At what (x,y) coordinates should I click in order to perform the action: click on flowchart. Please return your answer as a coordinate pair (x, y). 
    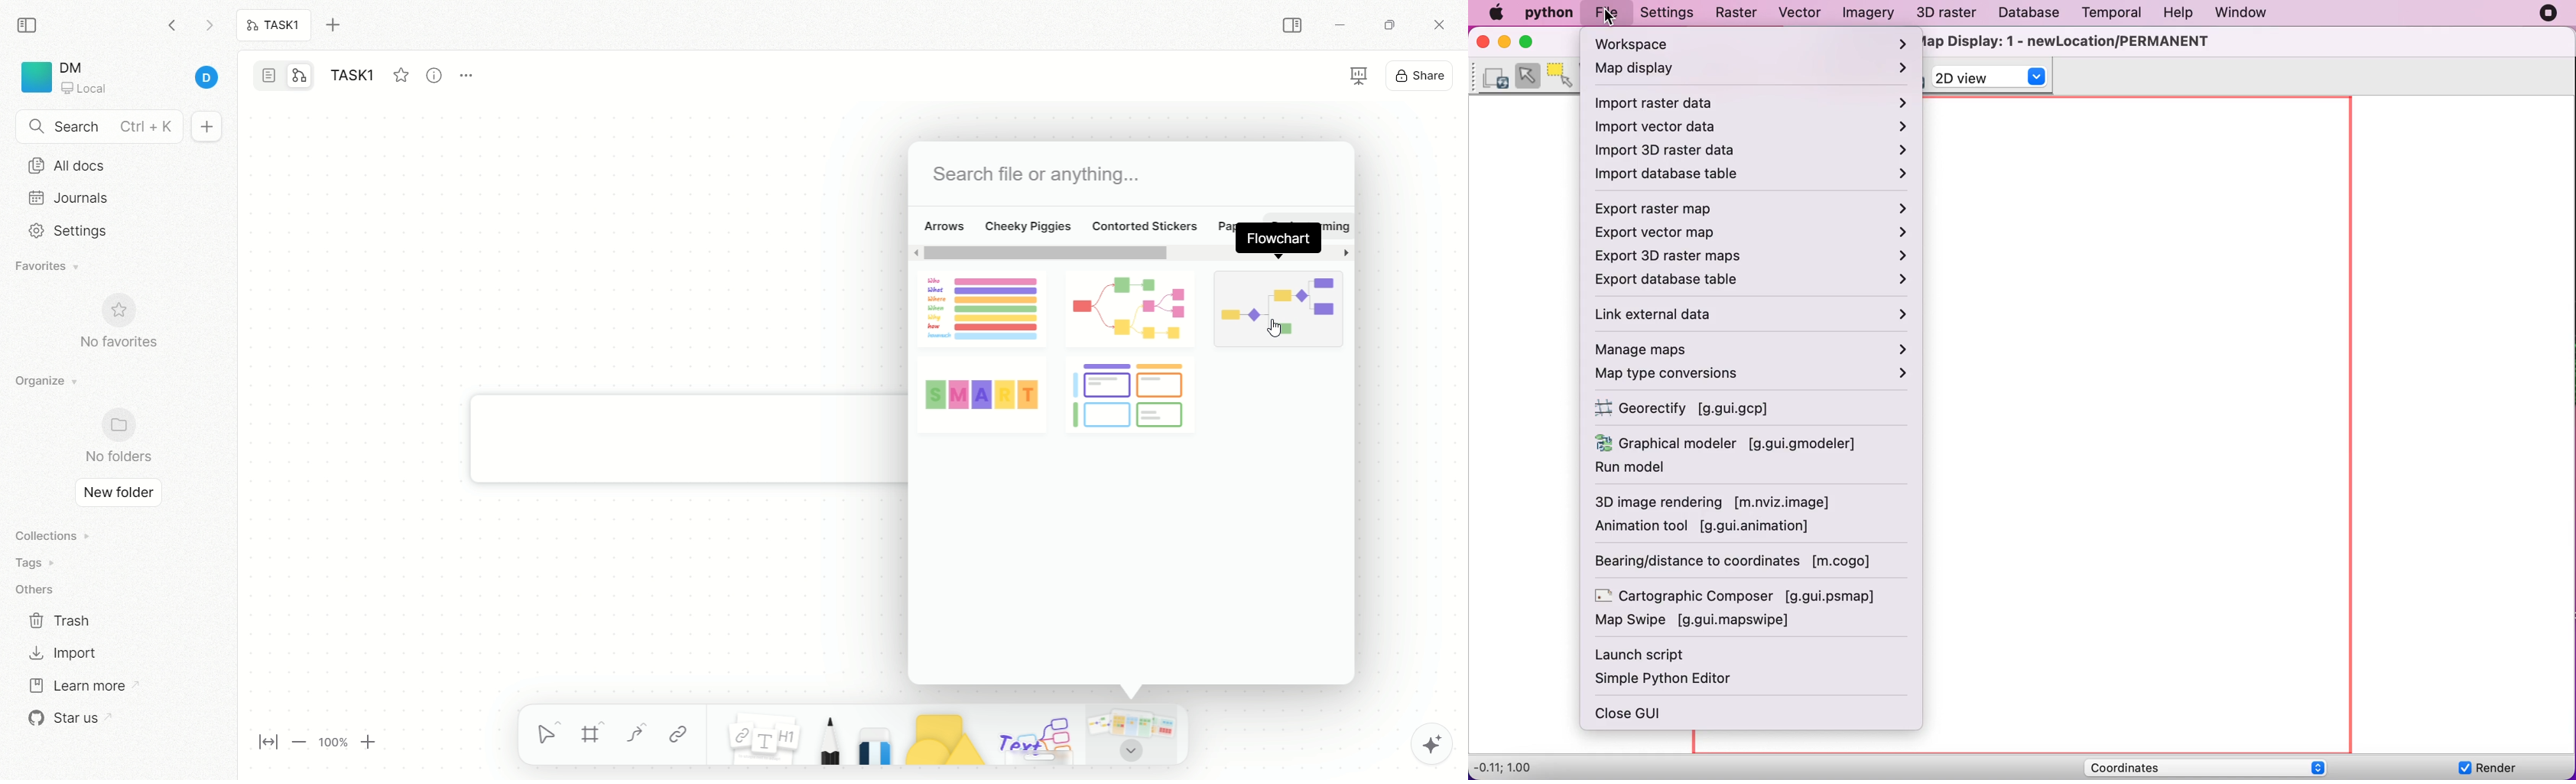
    Looking at the image, I should click on (1277, 239).